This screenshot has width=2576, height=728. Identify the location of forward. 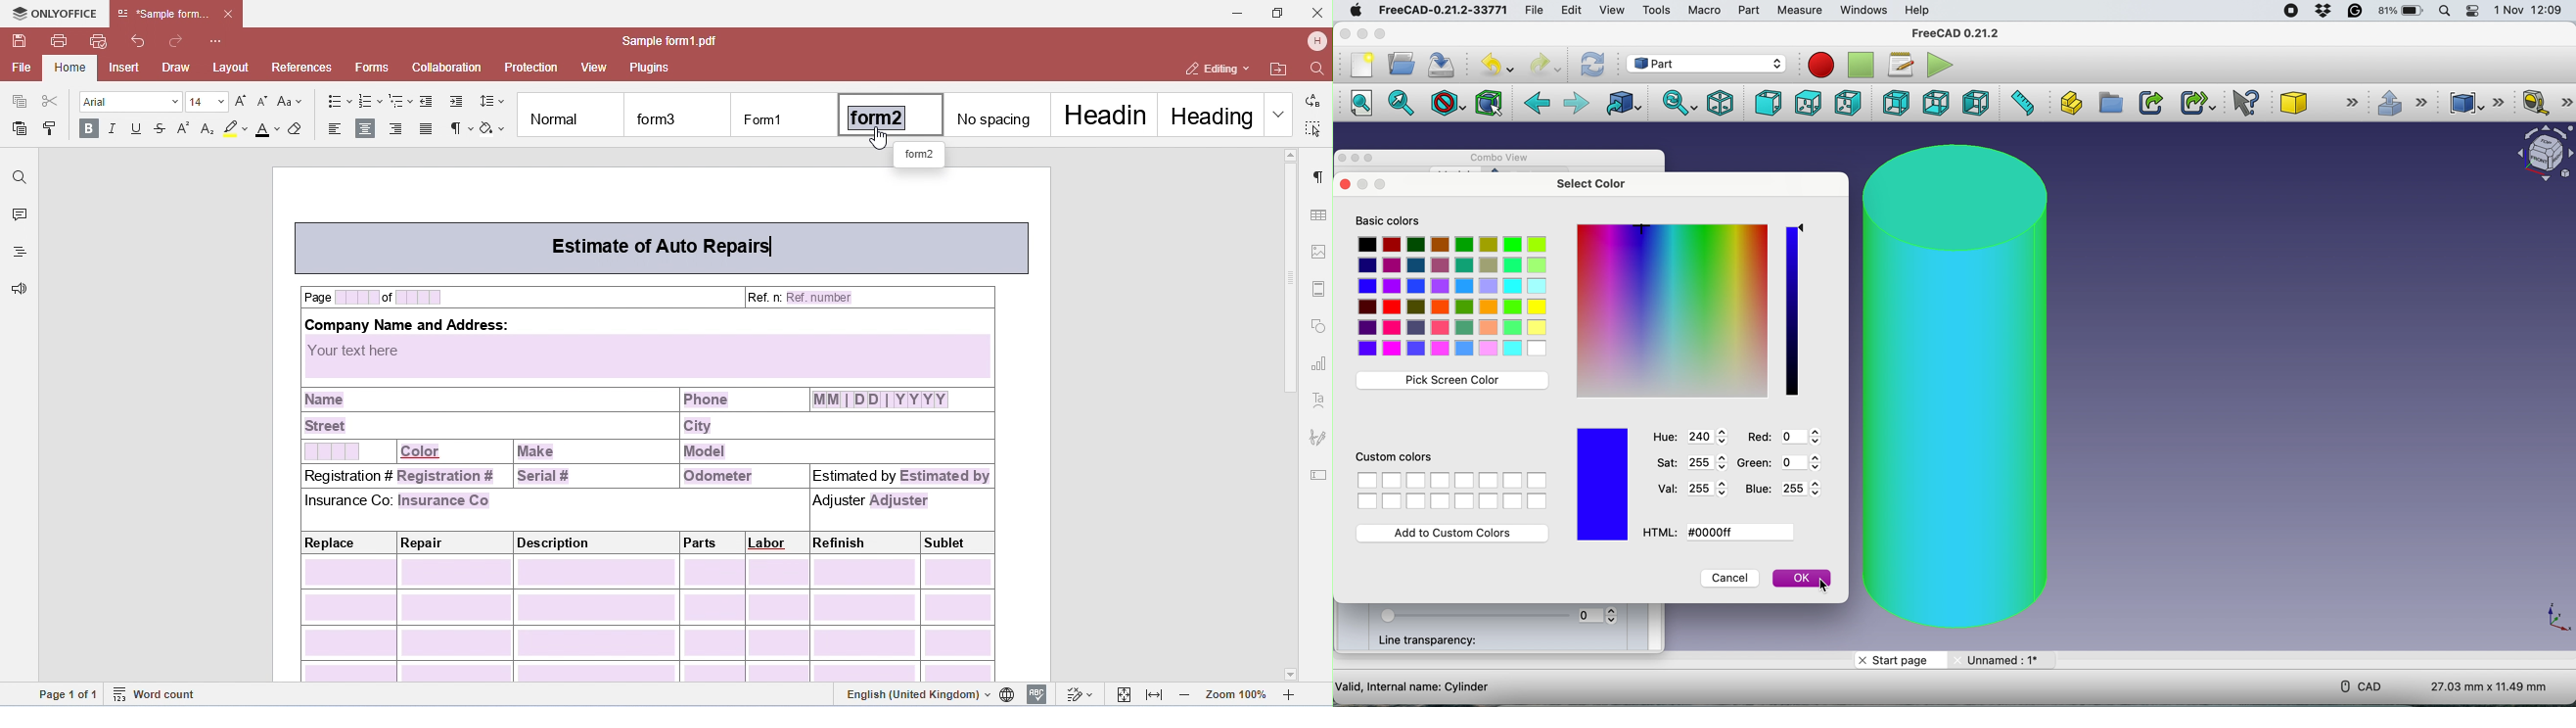
(1574, 102).